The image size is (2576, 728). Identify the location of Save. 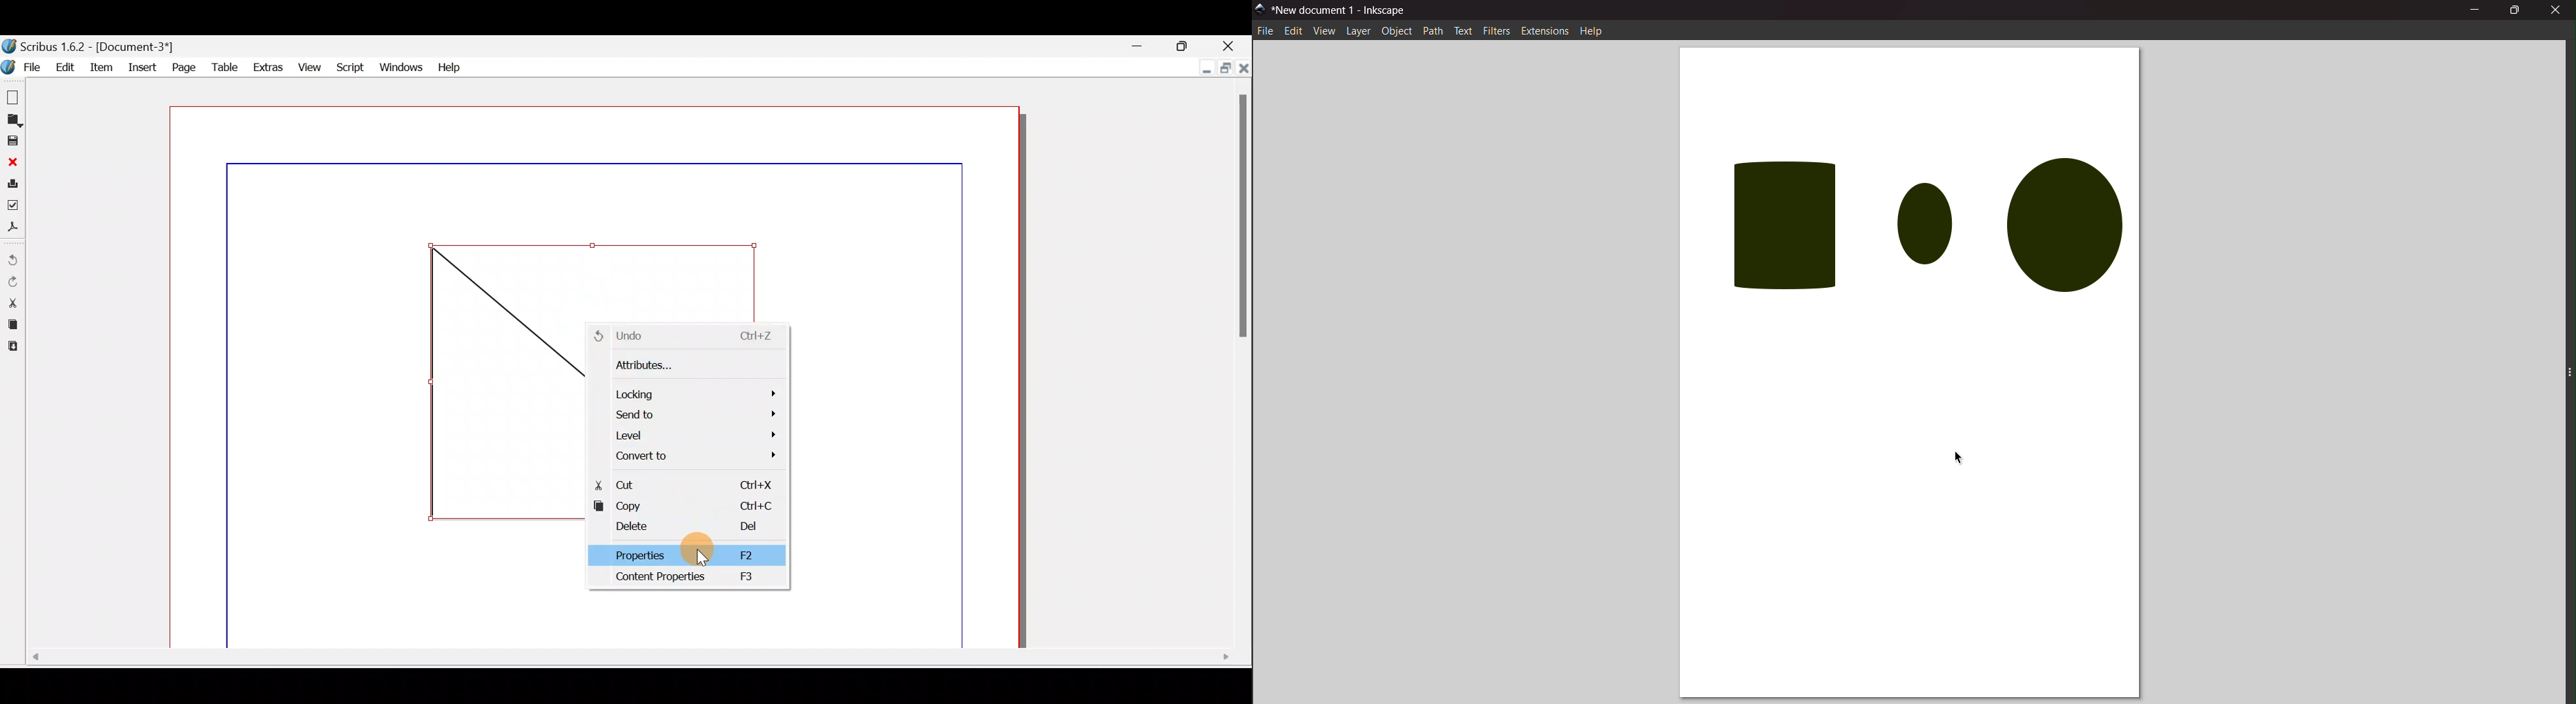
(12, 140).